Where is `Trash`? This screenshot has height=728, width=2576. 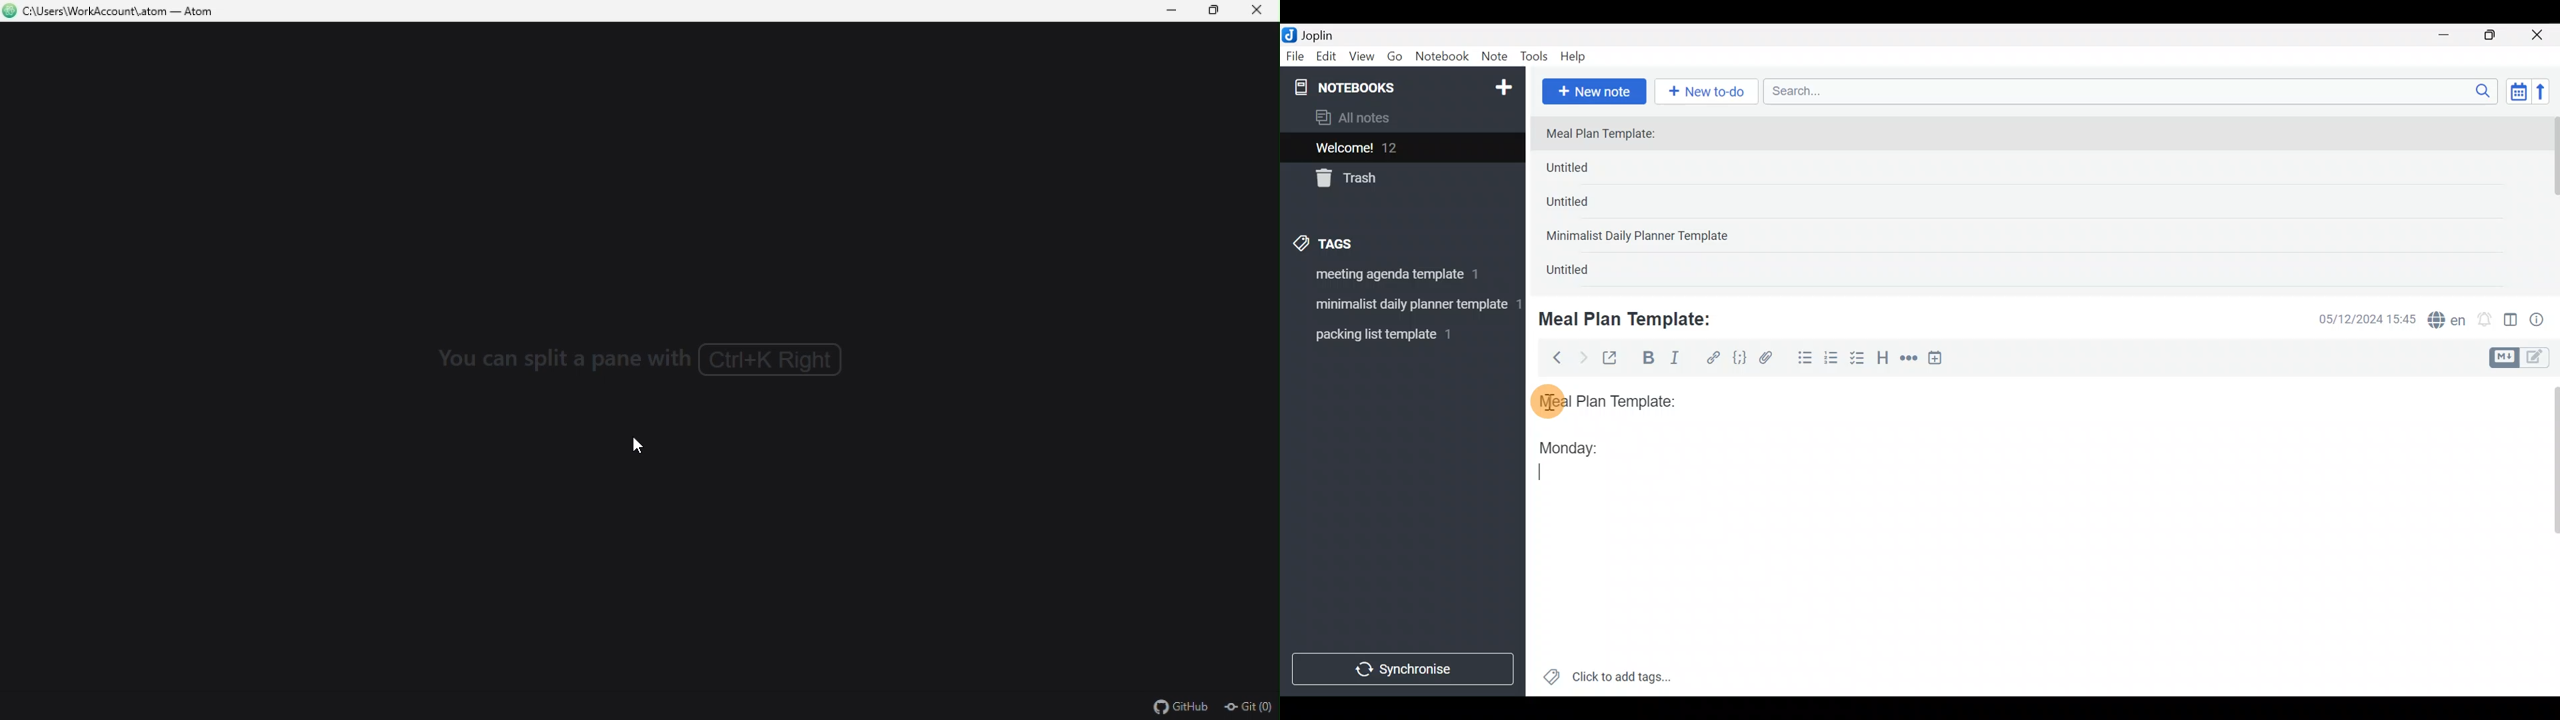 Trash is located at coordinates (1395, 179).